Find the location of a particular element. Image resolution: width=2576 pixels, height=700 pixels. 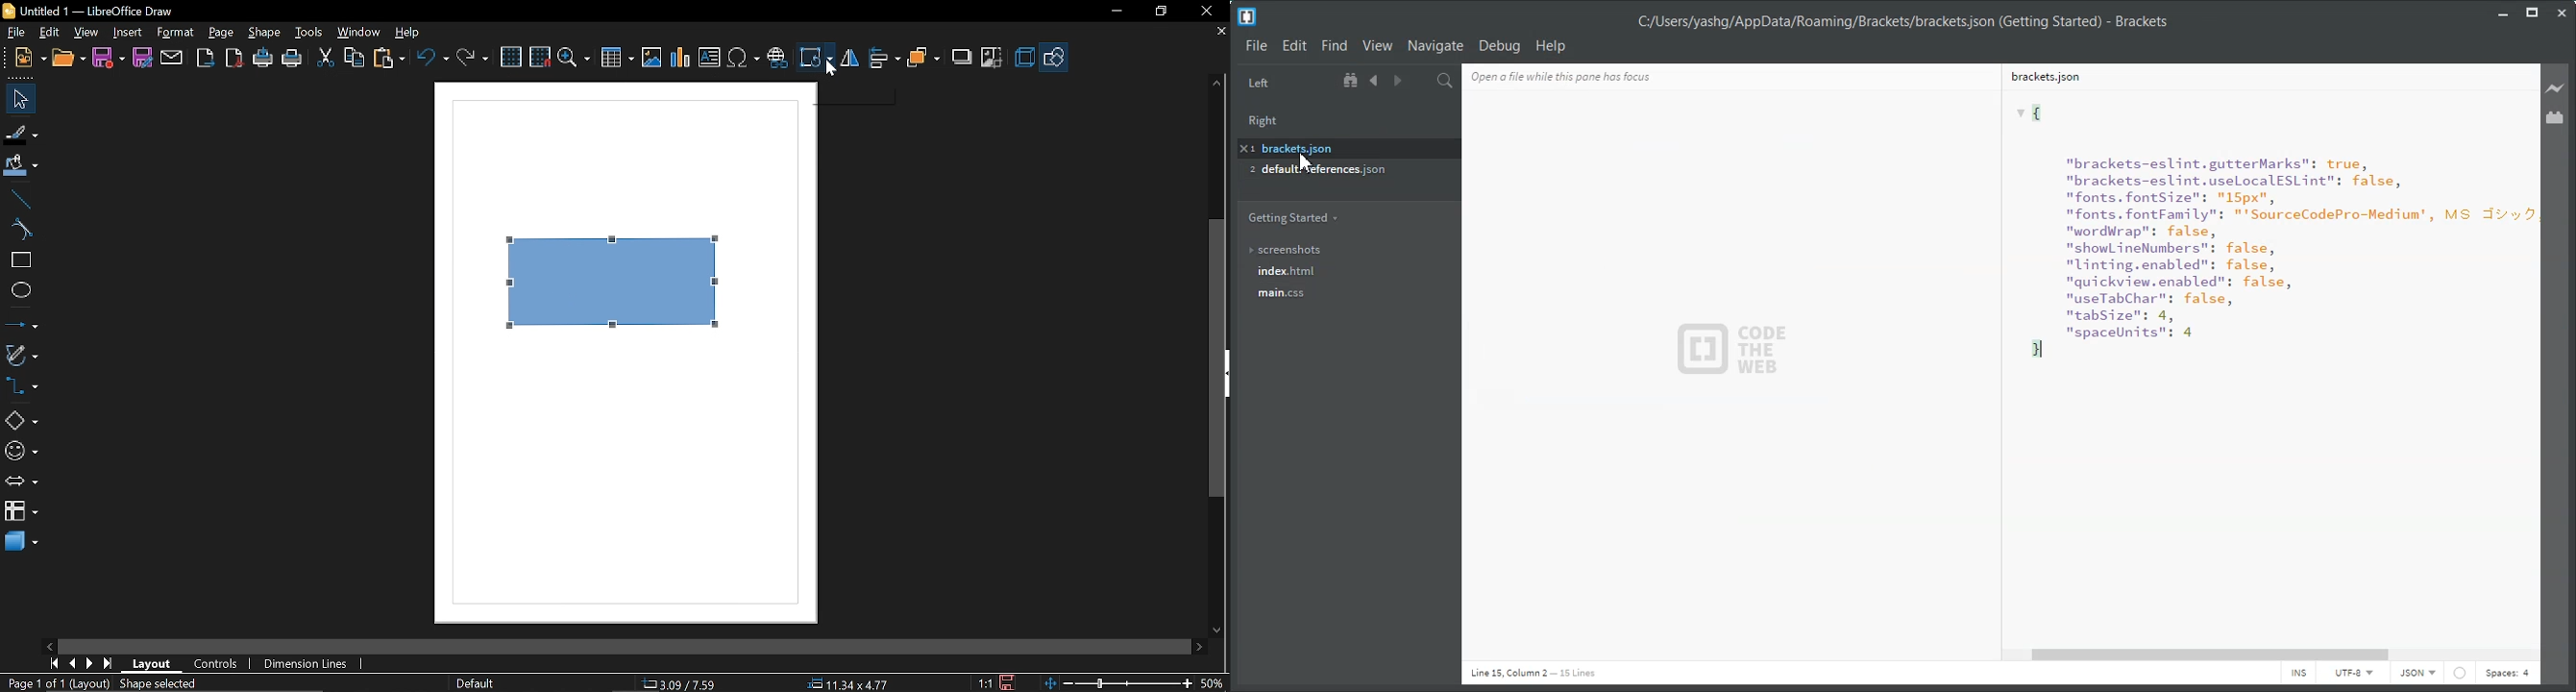

Vertical scroll bar is located at coordinates (2534, 353).